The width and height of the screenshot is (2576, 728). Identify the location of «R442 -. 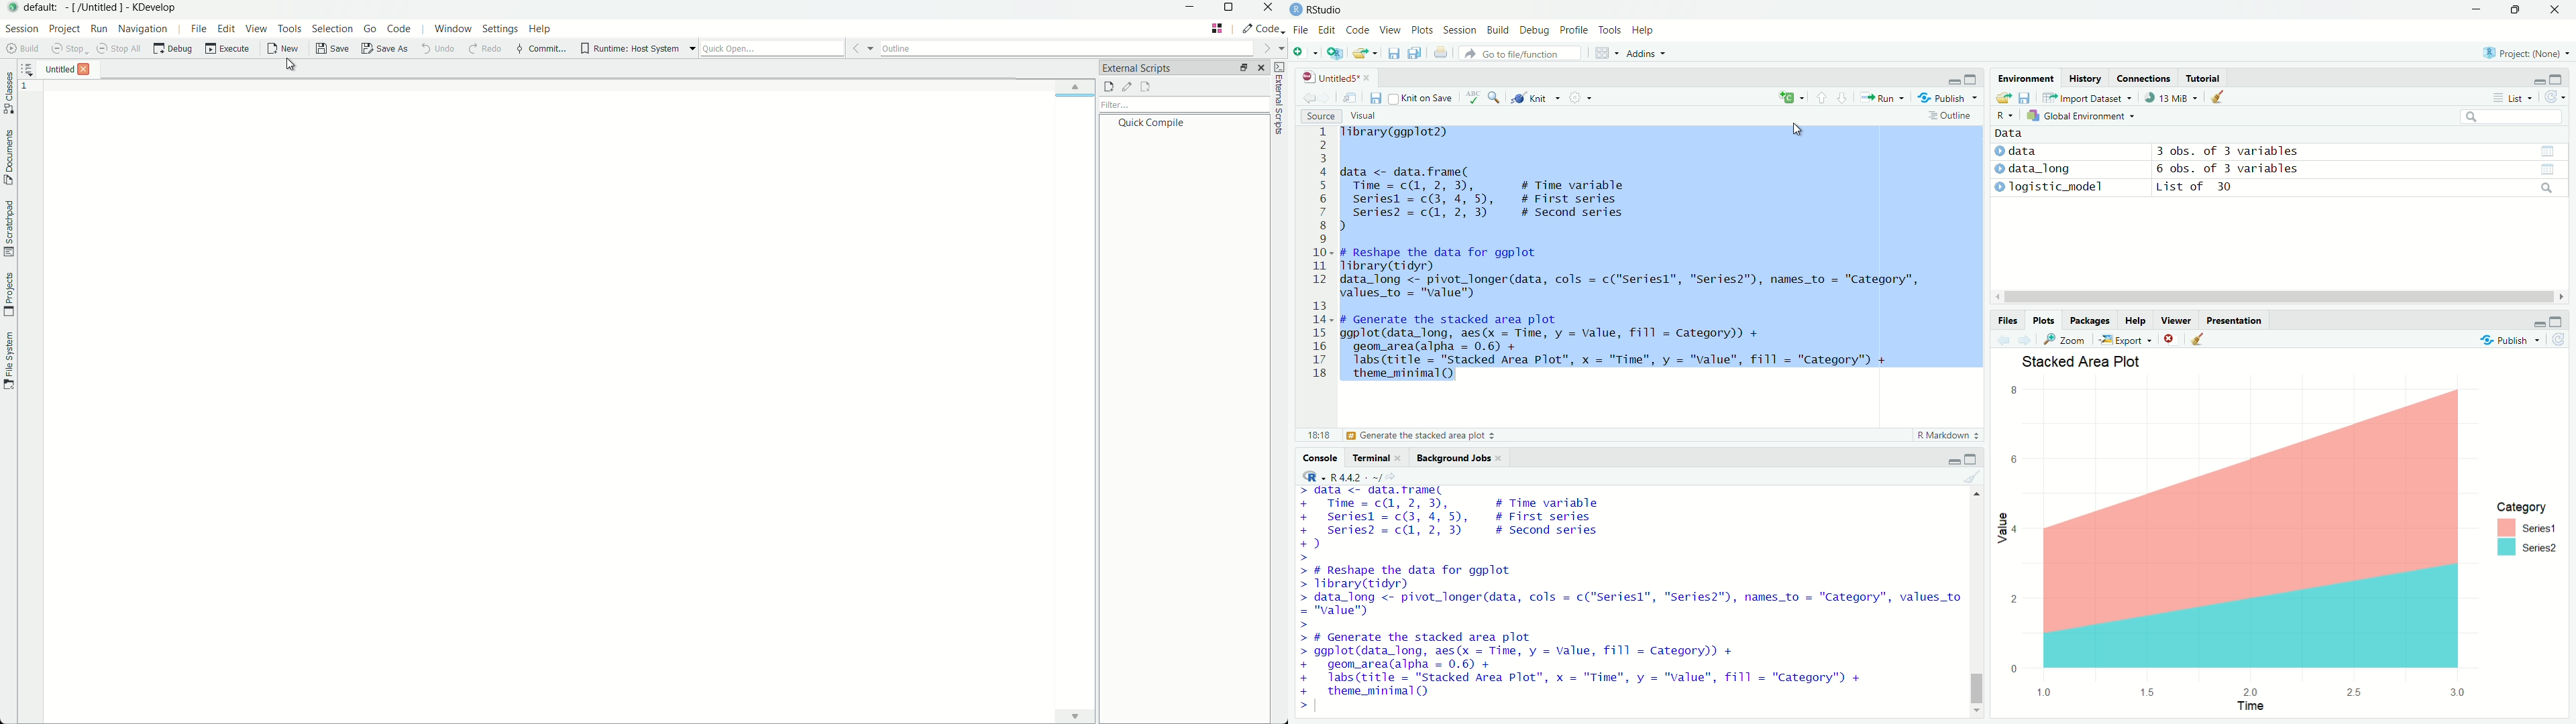
(1351, 475).